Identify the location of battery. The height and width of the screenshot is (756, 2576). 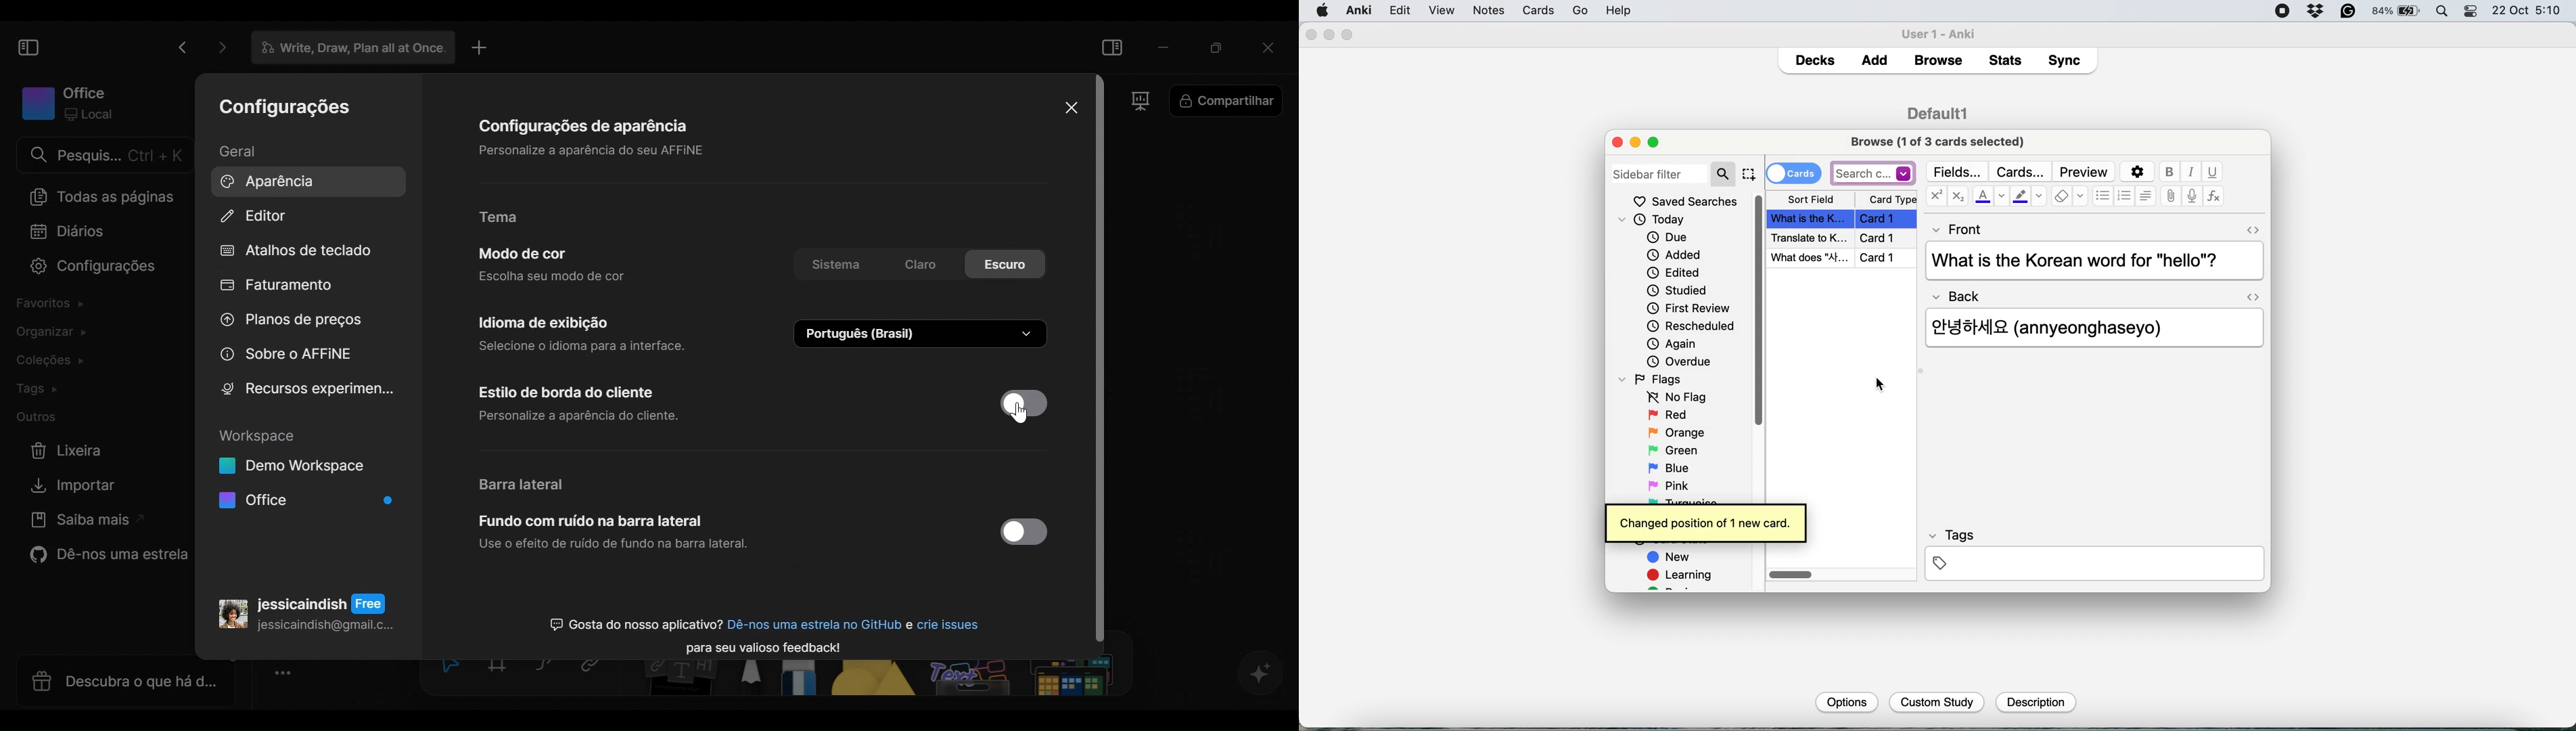
(2397, 12).